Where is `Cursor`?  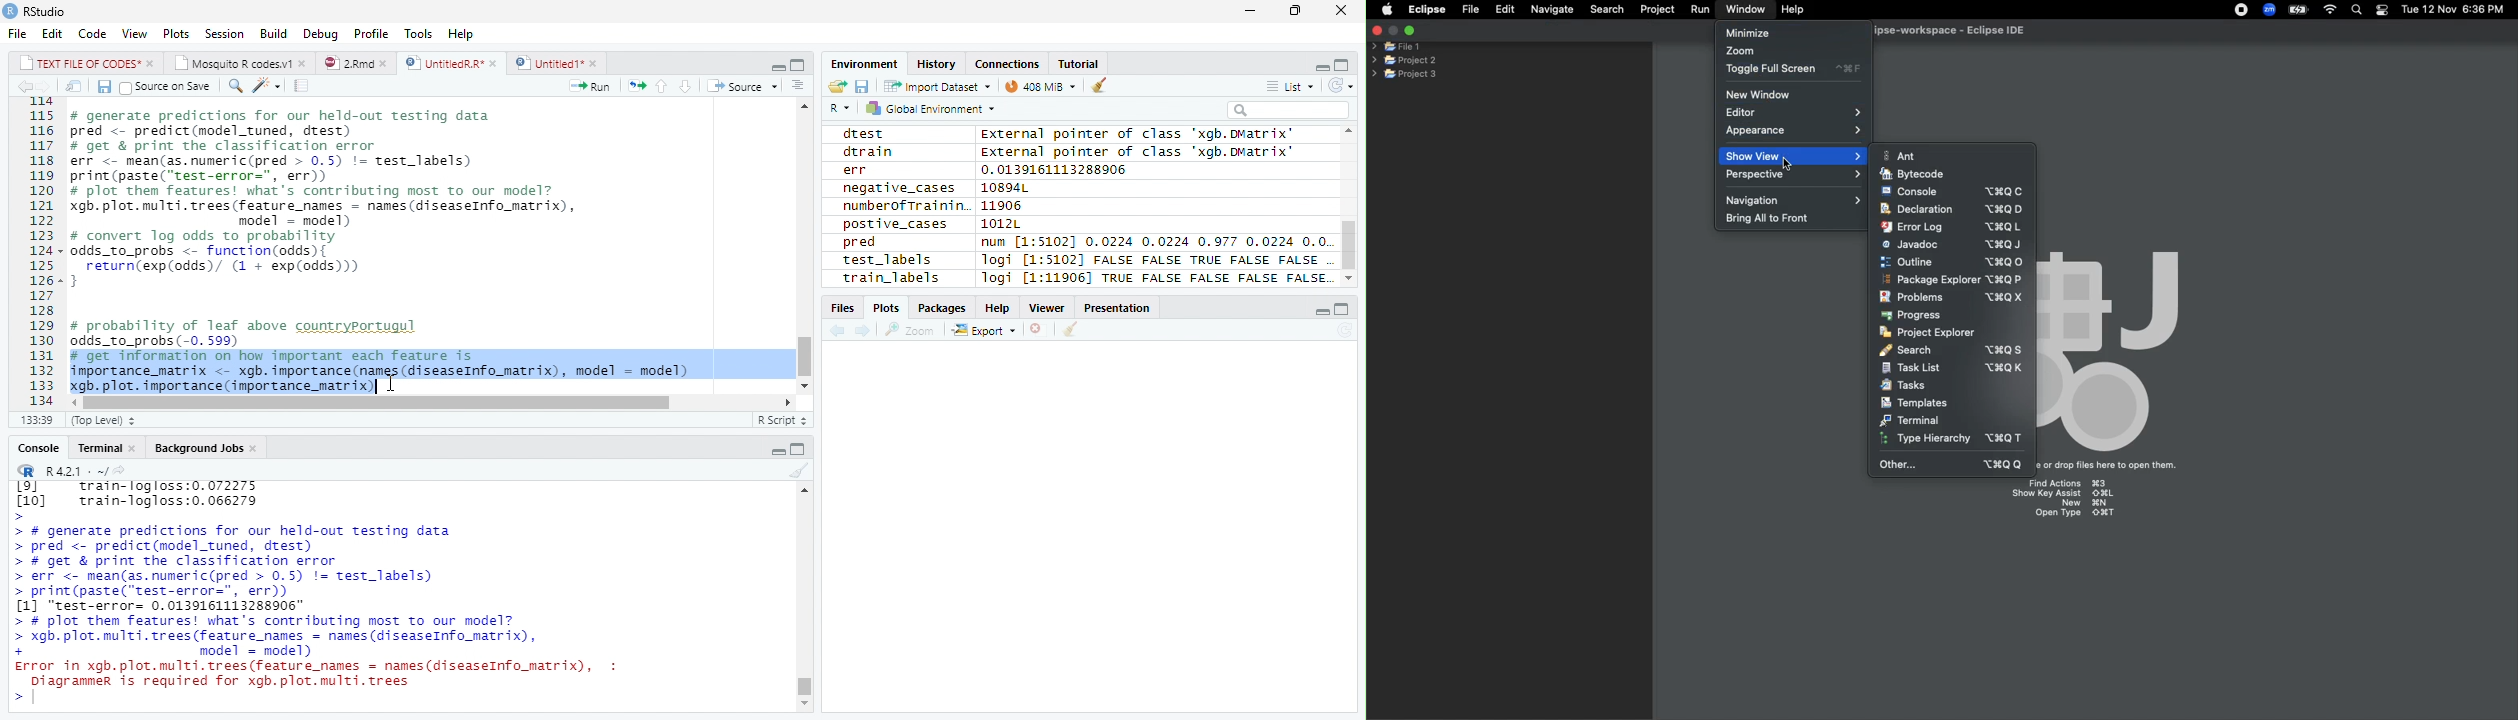 Cursor is located at coordinates (392, 383).